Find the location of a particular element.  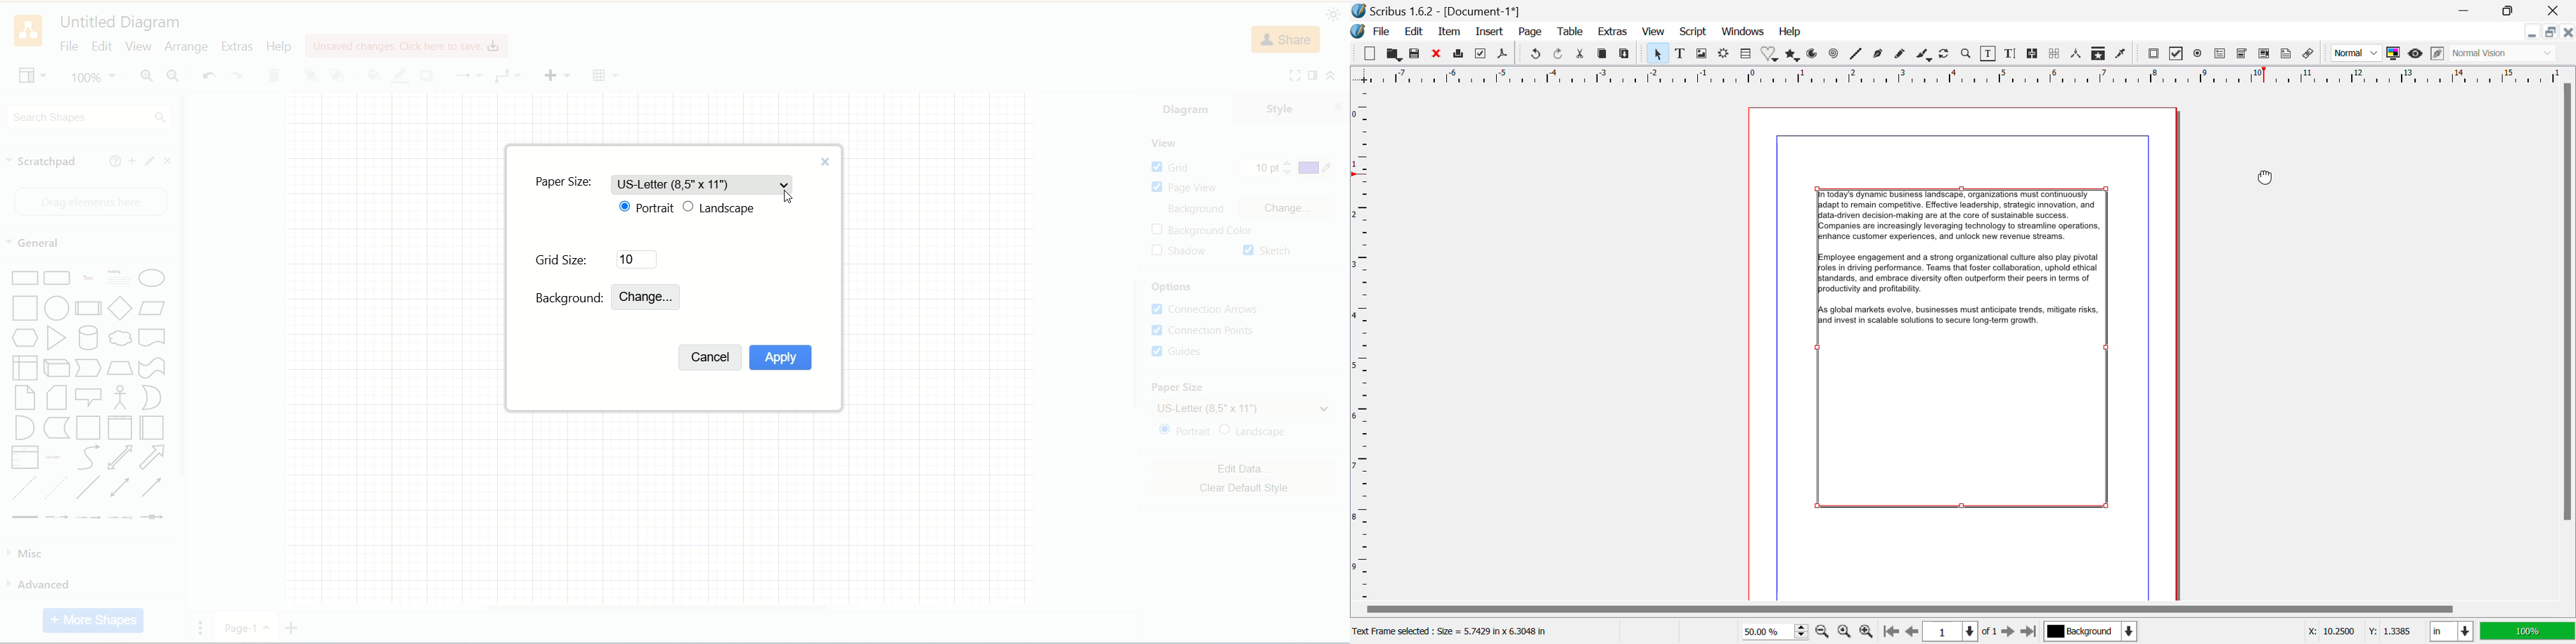

connection points is located at coordinates (1203, 330).